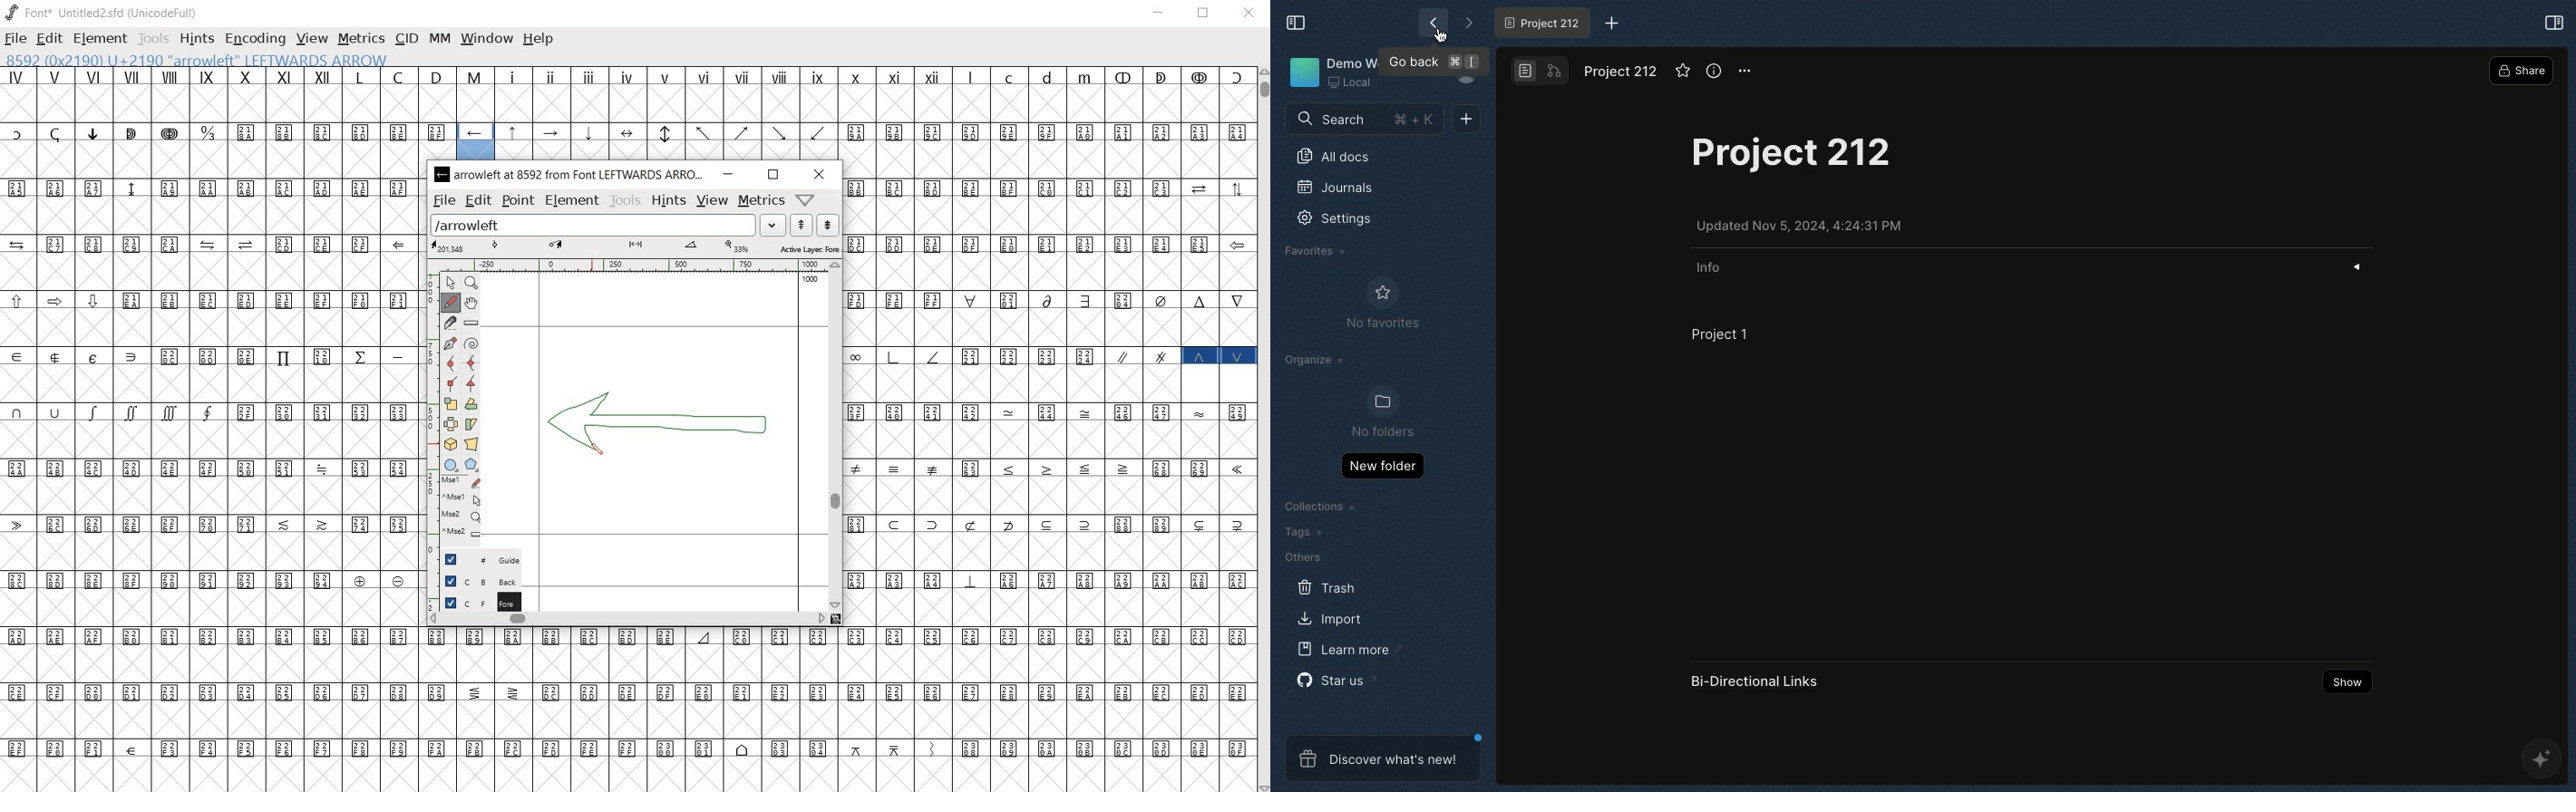 The image size is (2576, 812). I want to click on Add a corner point, so click(449, 384).